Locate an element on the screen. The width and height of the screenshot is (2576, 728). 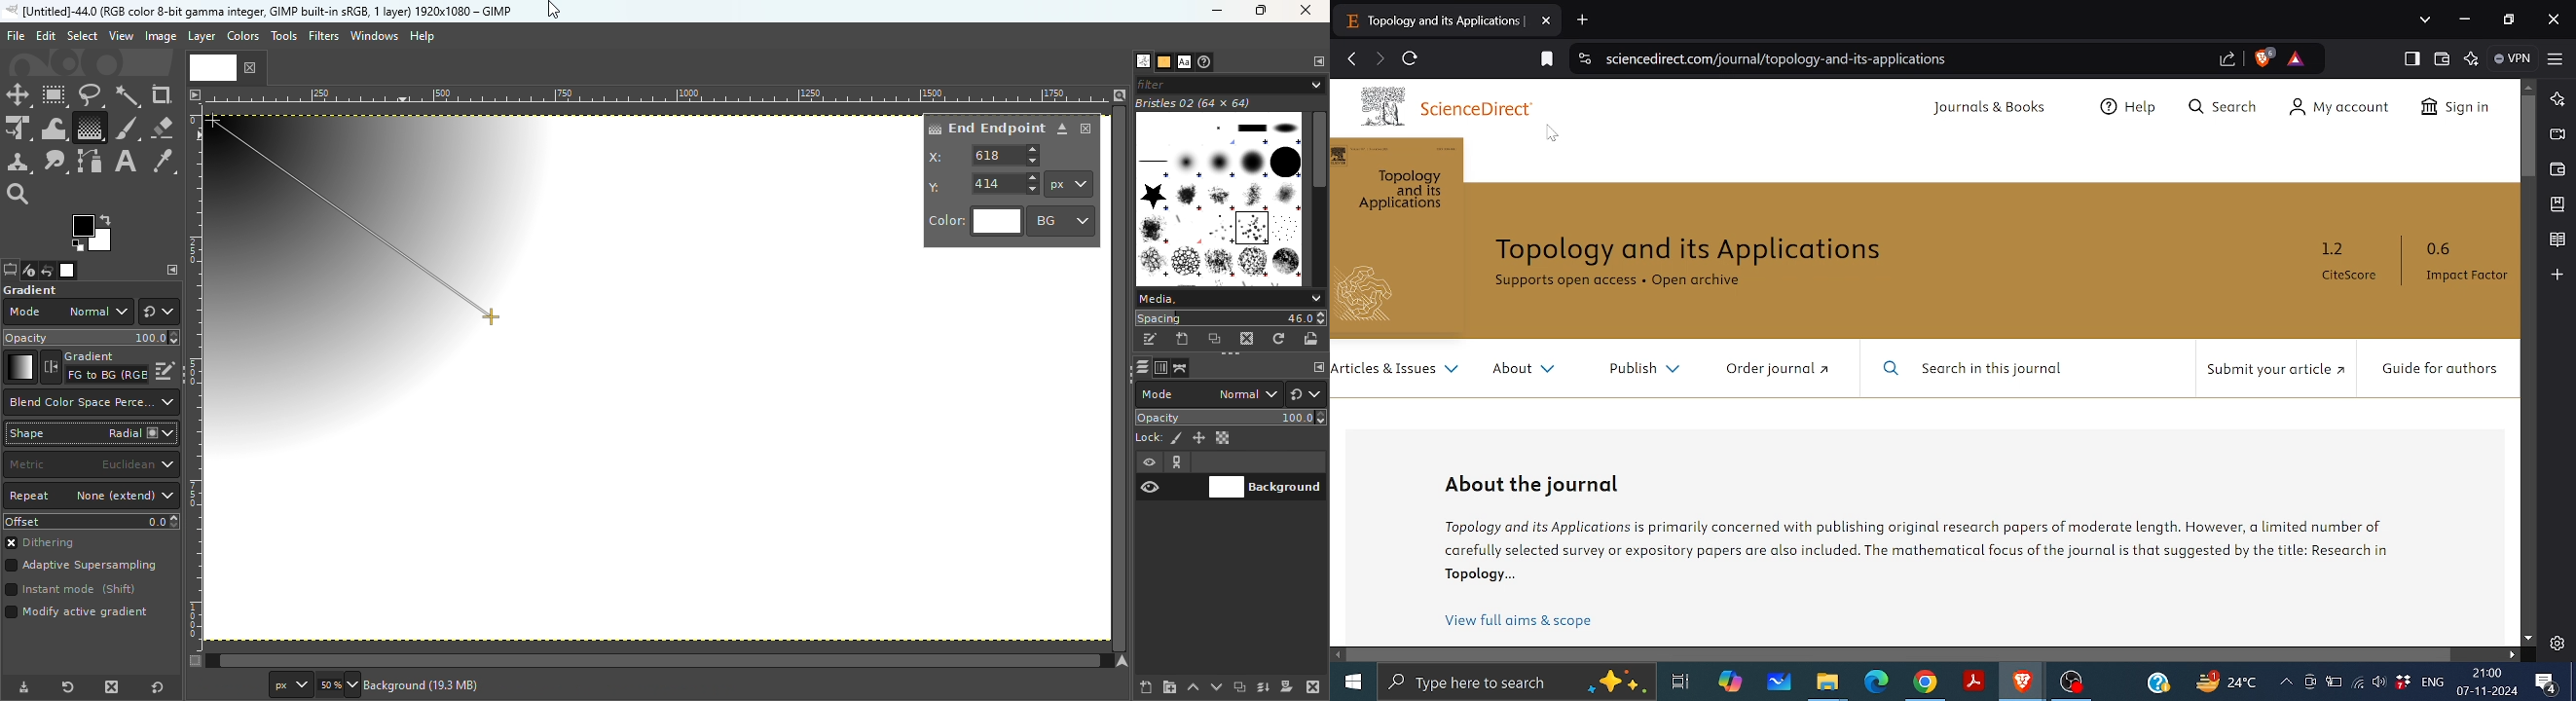
Windows is located at coordinates (374, 36).